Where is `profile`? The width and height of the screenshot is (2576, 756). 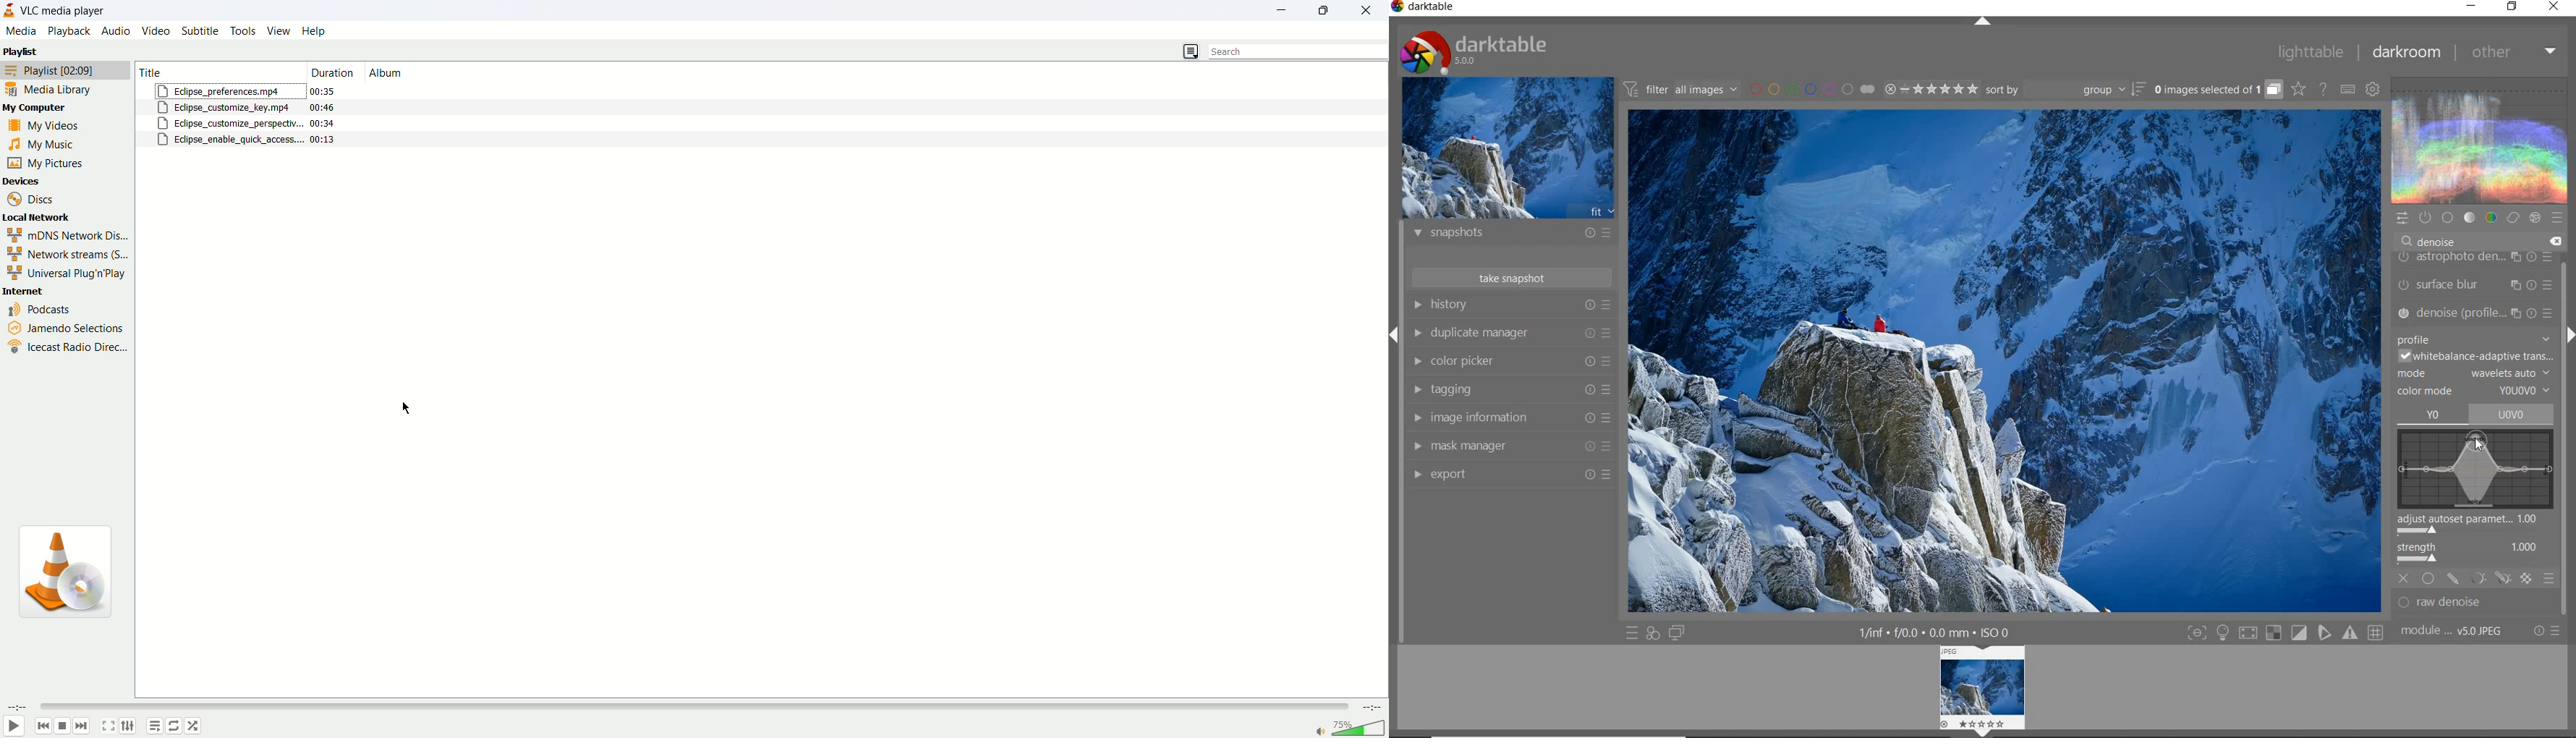 profile is located at coordinates (2474, 336).